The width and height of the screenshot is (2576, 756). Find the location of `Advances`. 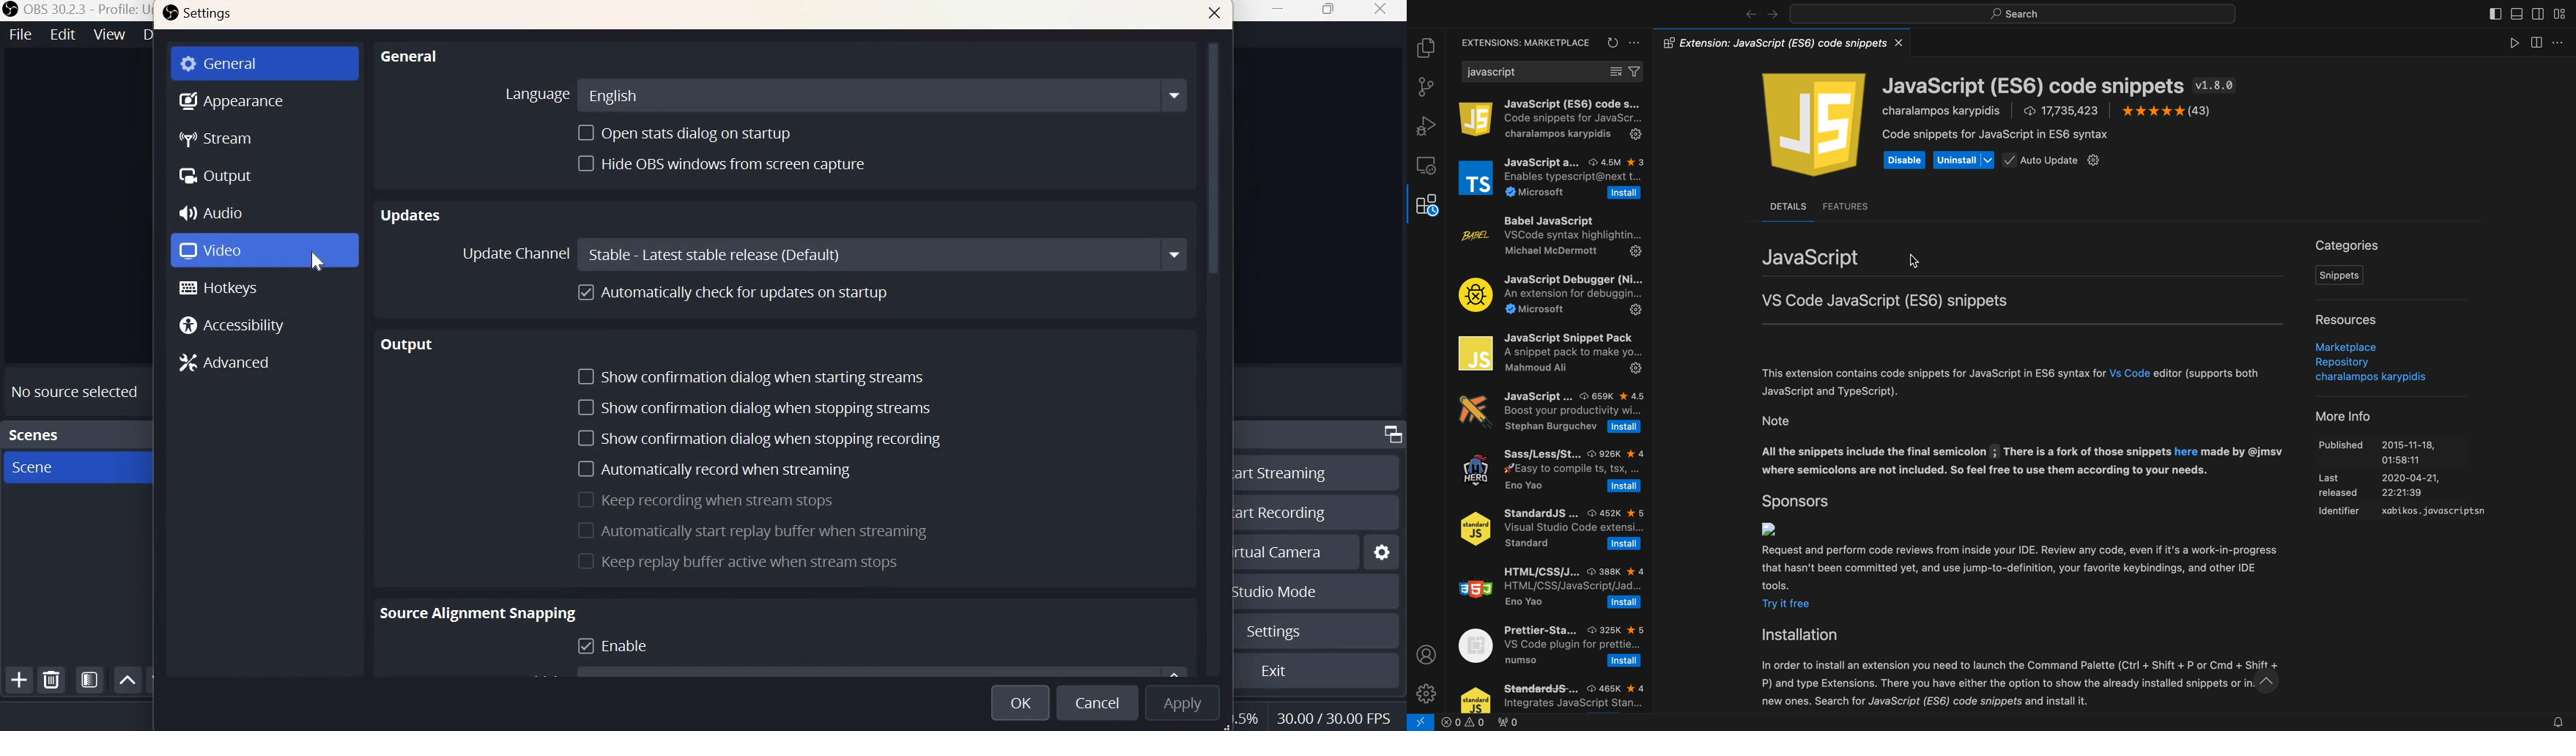

Advances is located at coordinates (232, 364).